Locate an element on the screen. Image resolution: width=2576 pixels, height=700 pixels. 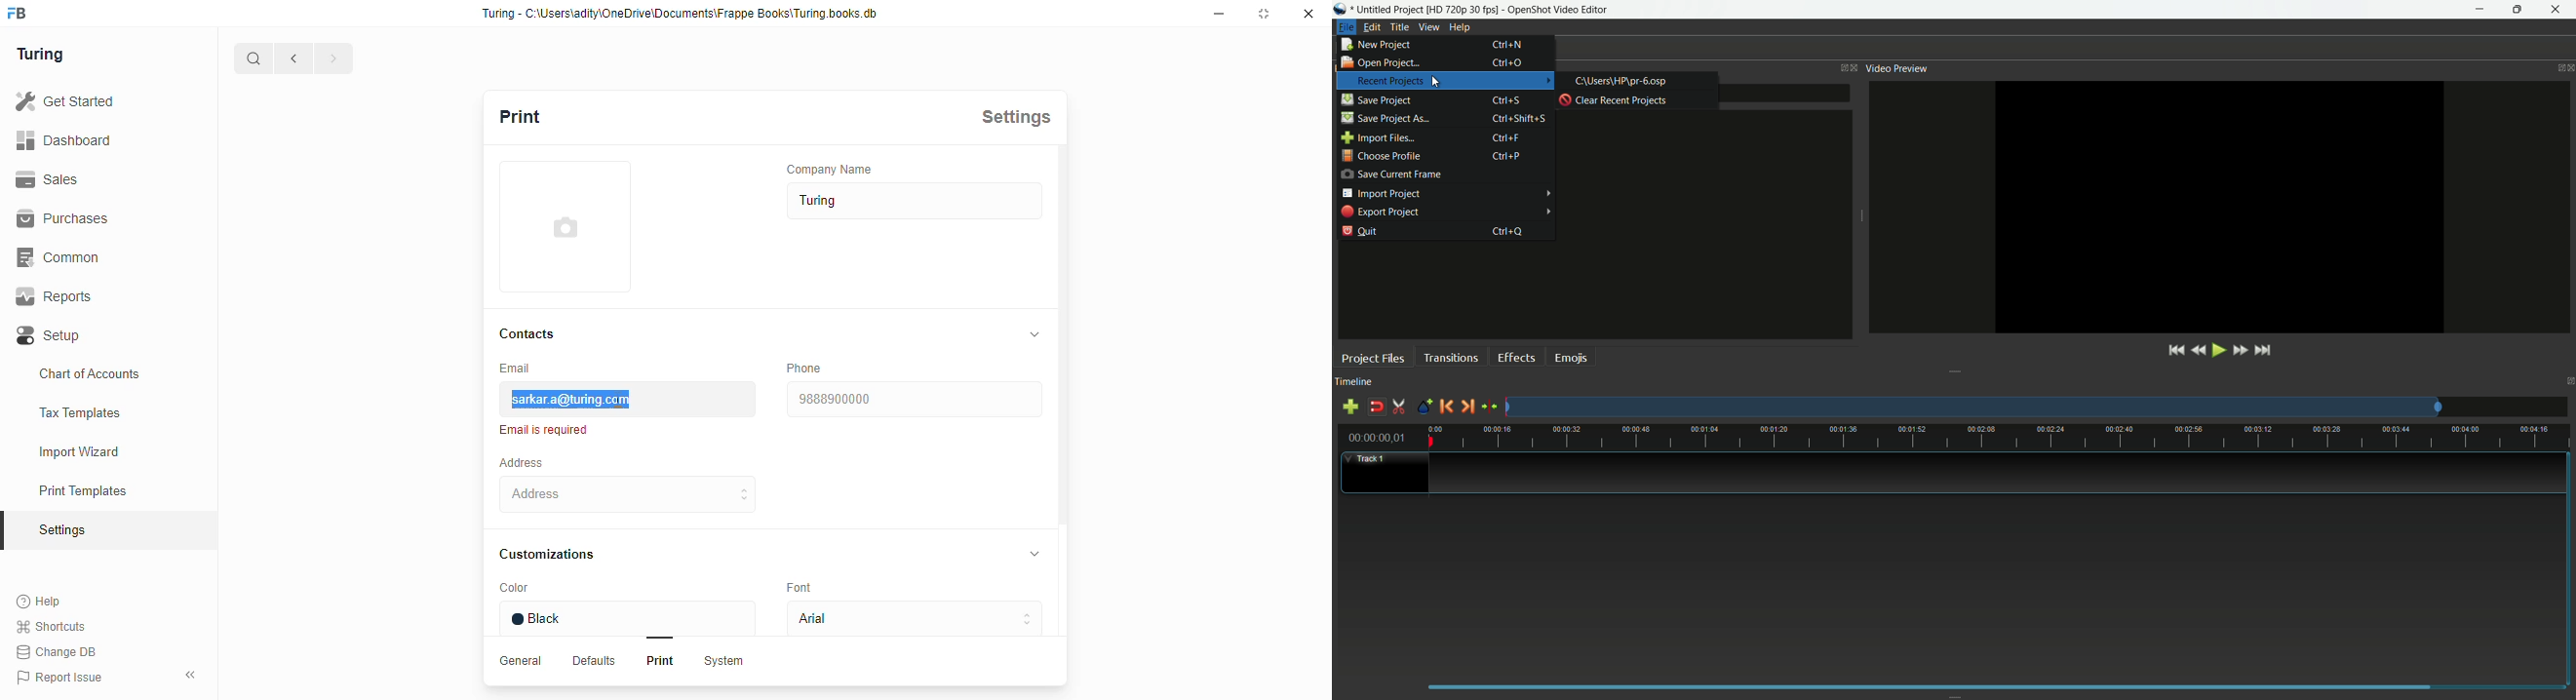
Email is required is located at coordinates (548, 430).